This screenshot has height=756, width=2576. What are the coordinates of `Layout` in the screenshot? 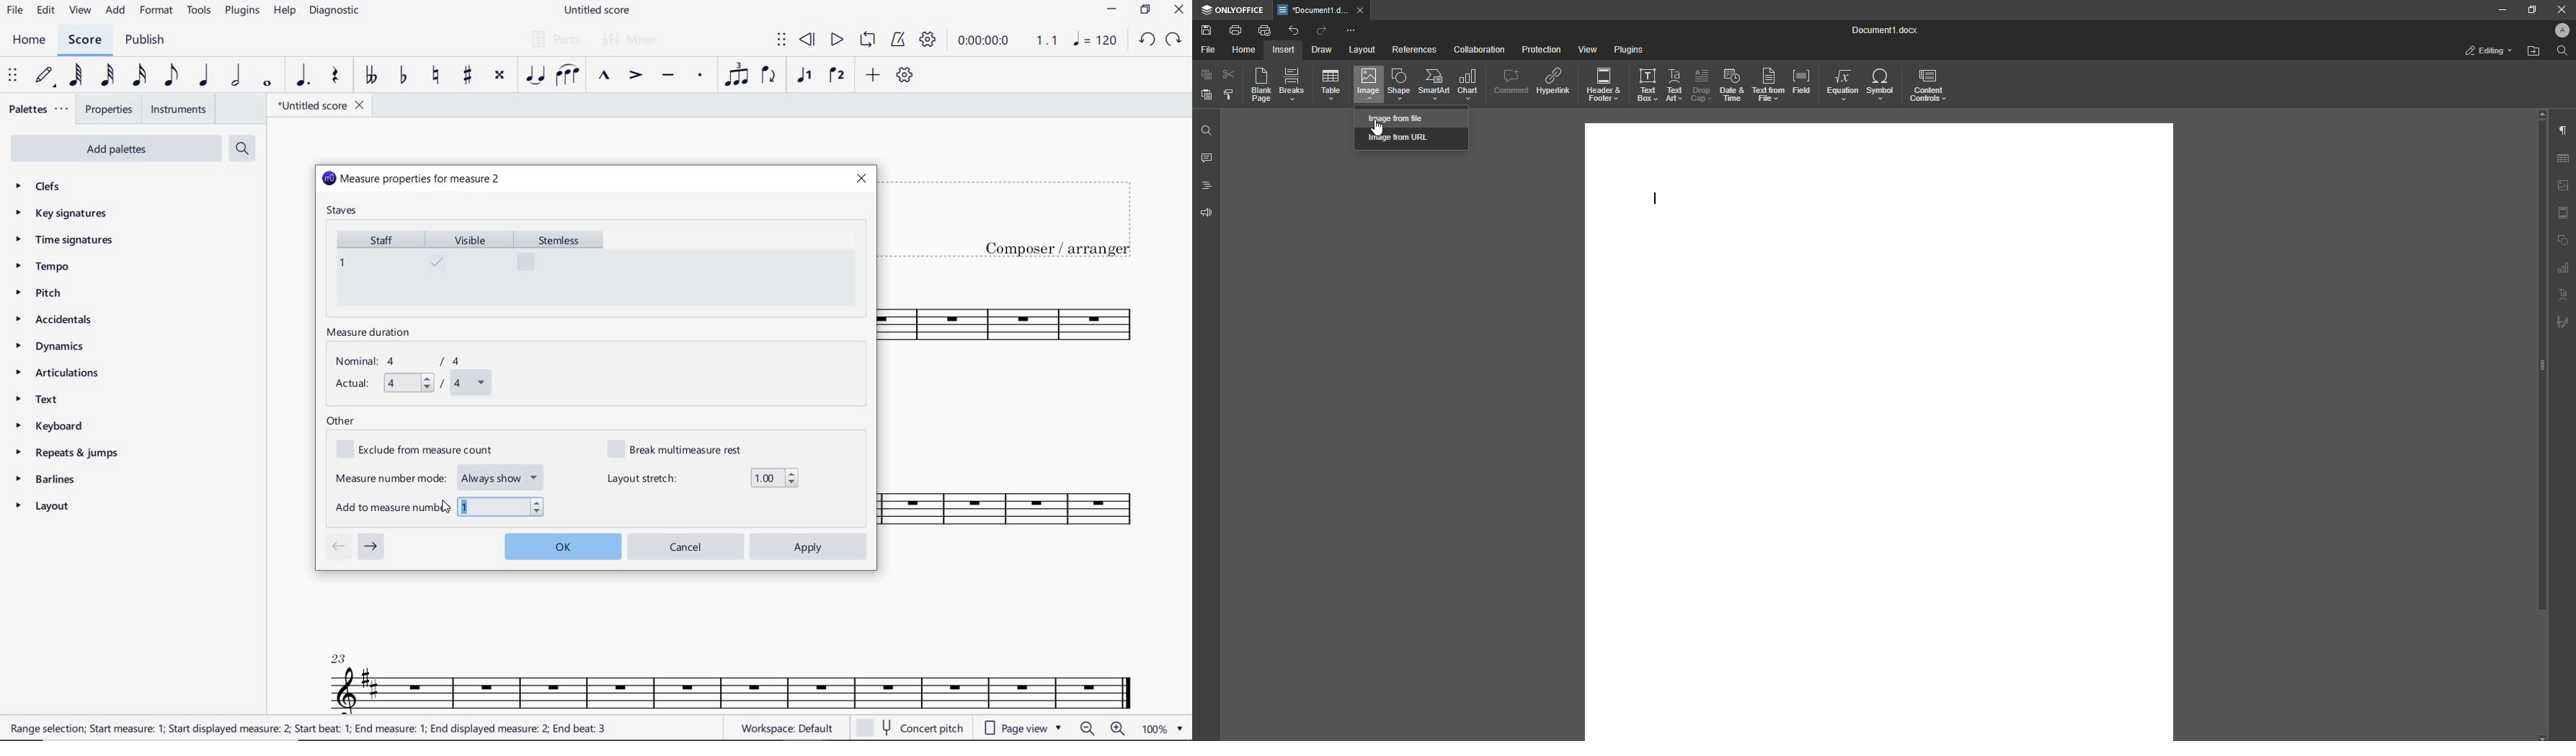 It's located at (1362, 50).